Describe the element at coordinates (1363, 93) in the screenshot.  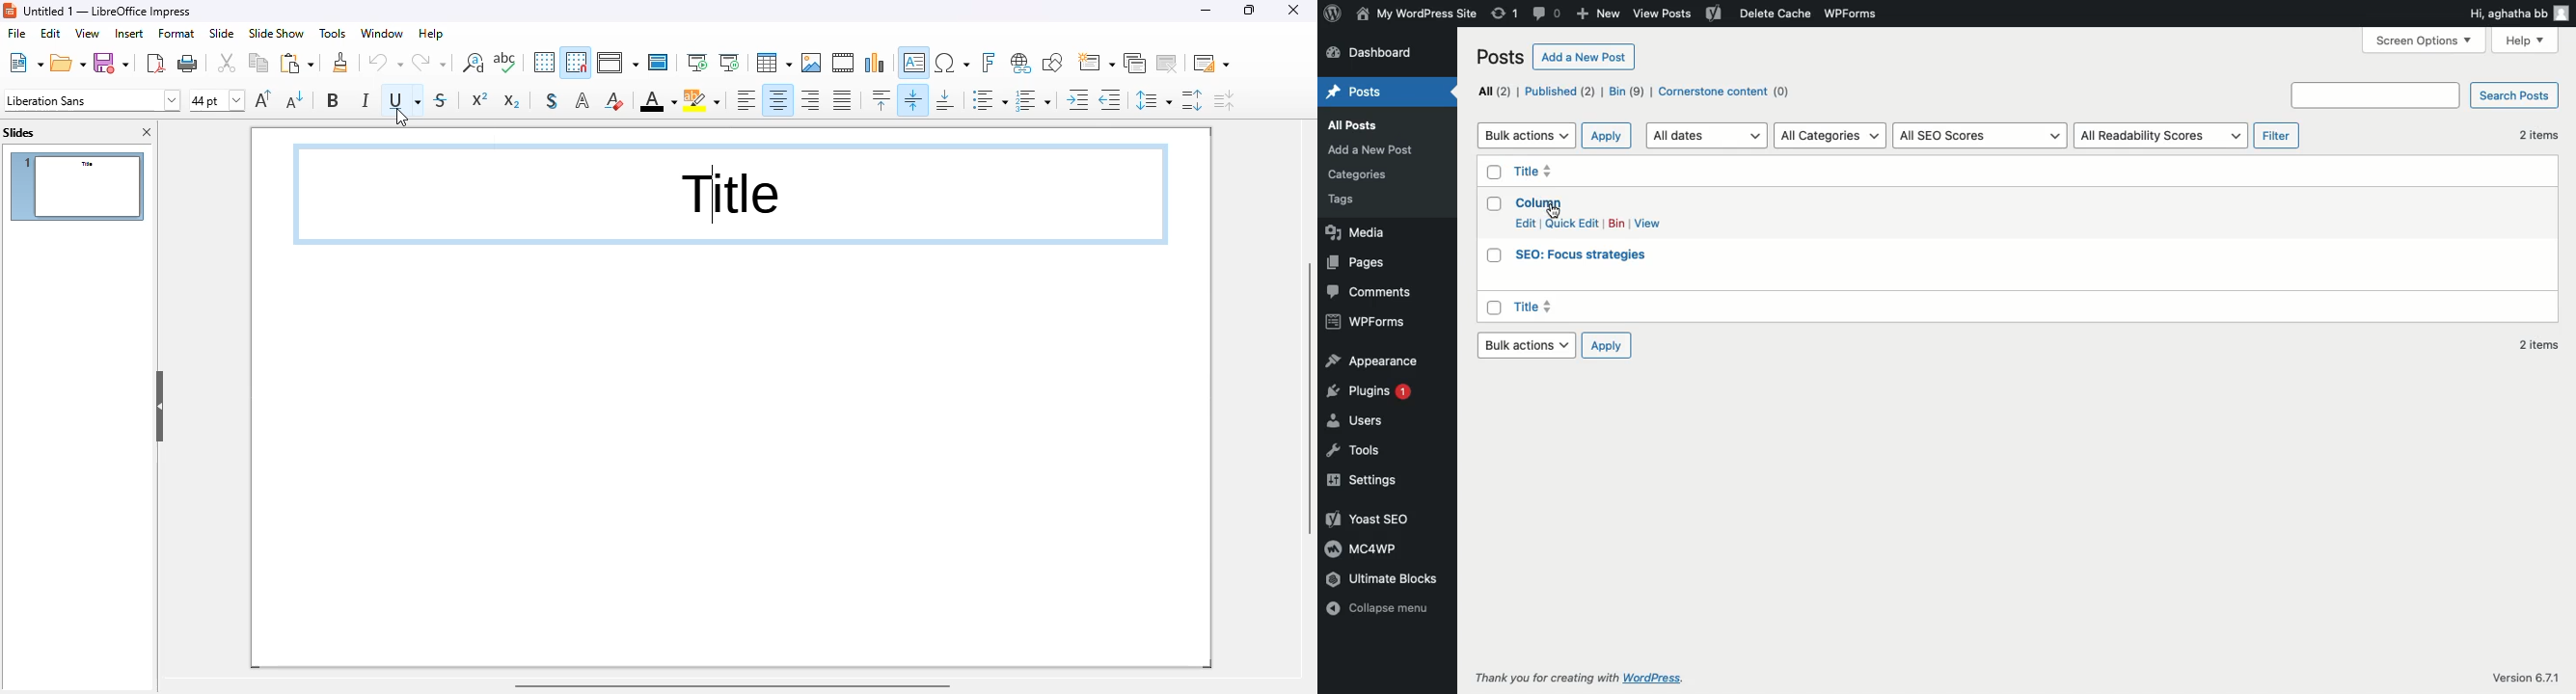
I see `Posts` at that location.